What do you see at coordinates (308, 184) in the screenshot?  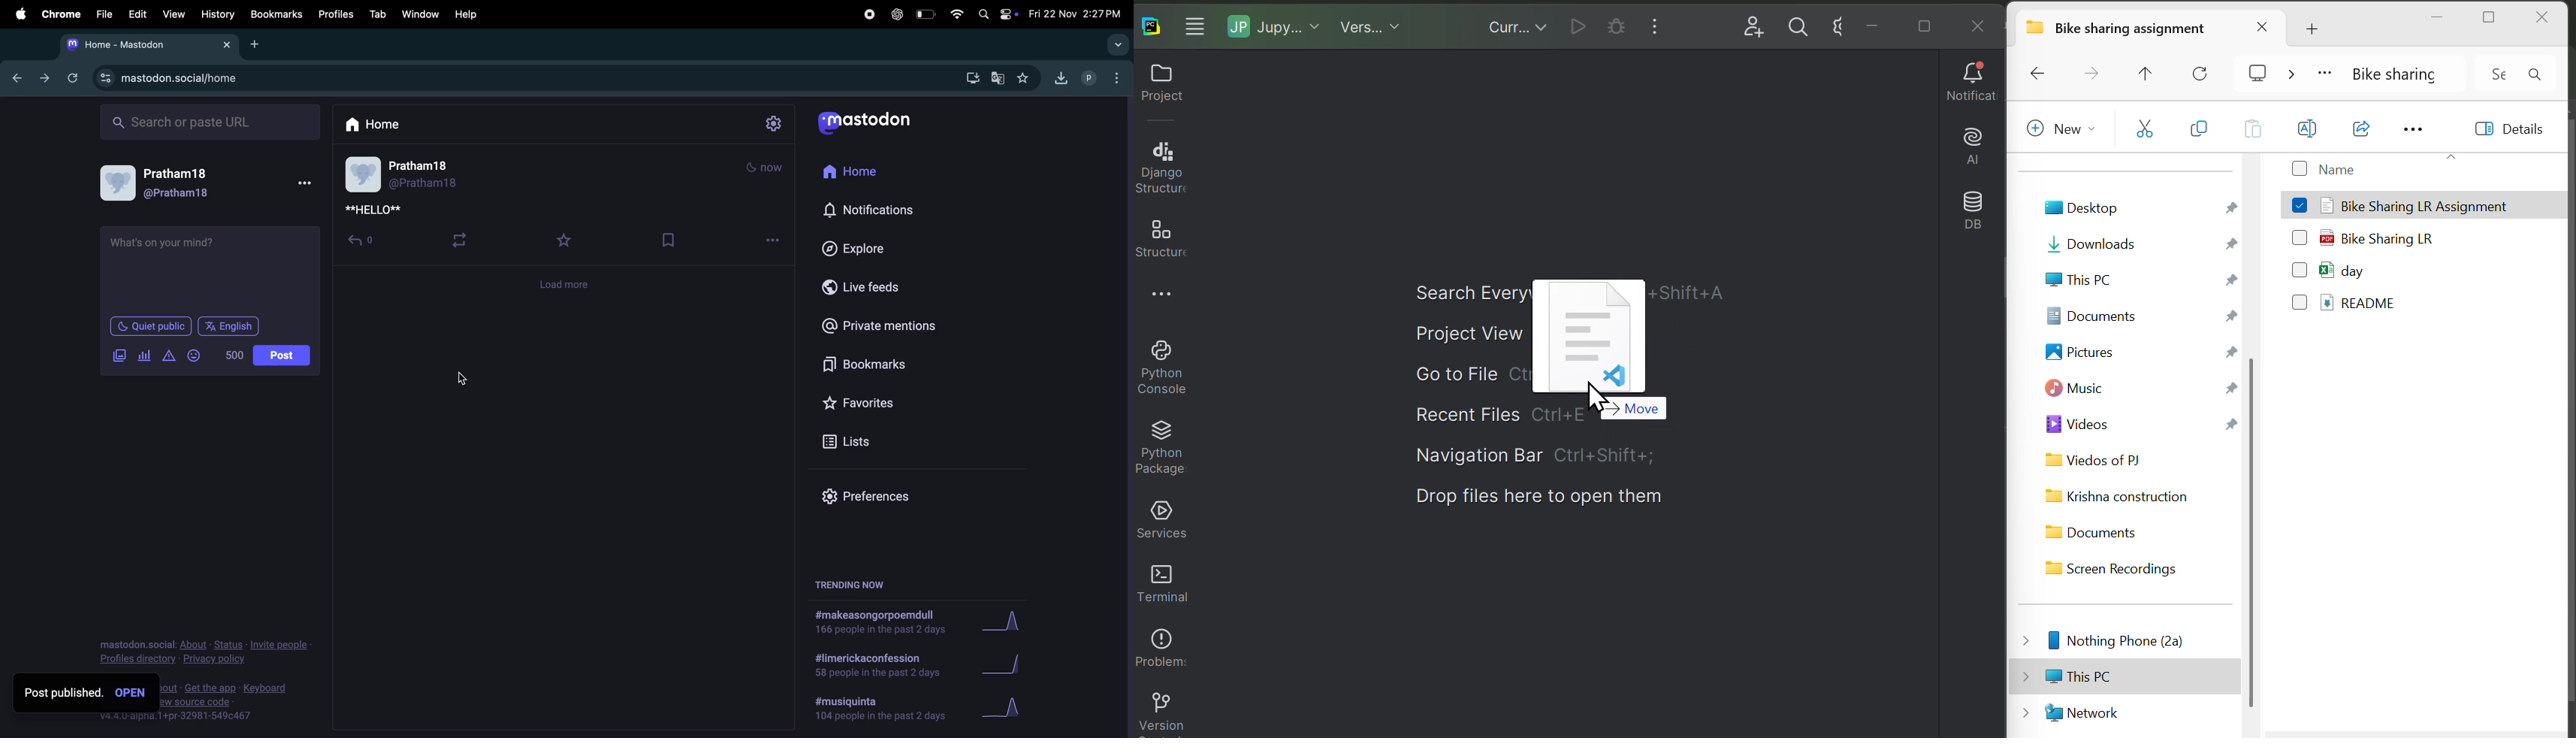 I see `more ` at bounding box center [308, 184].